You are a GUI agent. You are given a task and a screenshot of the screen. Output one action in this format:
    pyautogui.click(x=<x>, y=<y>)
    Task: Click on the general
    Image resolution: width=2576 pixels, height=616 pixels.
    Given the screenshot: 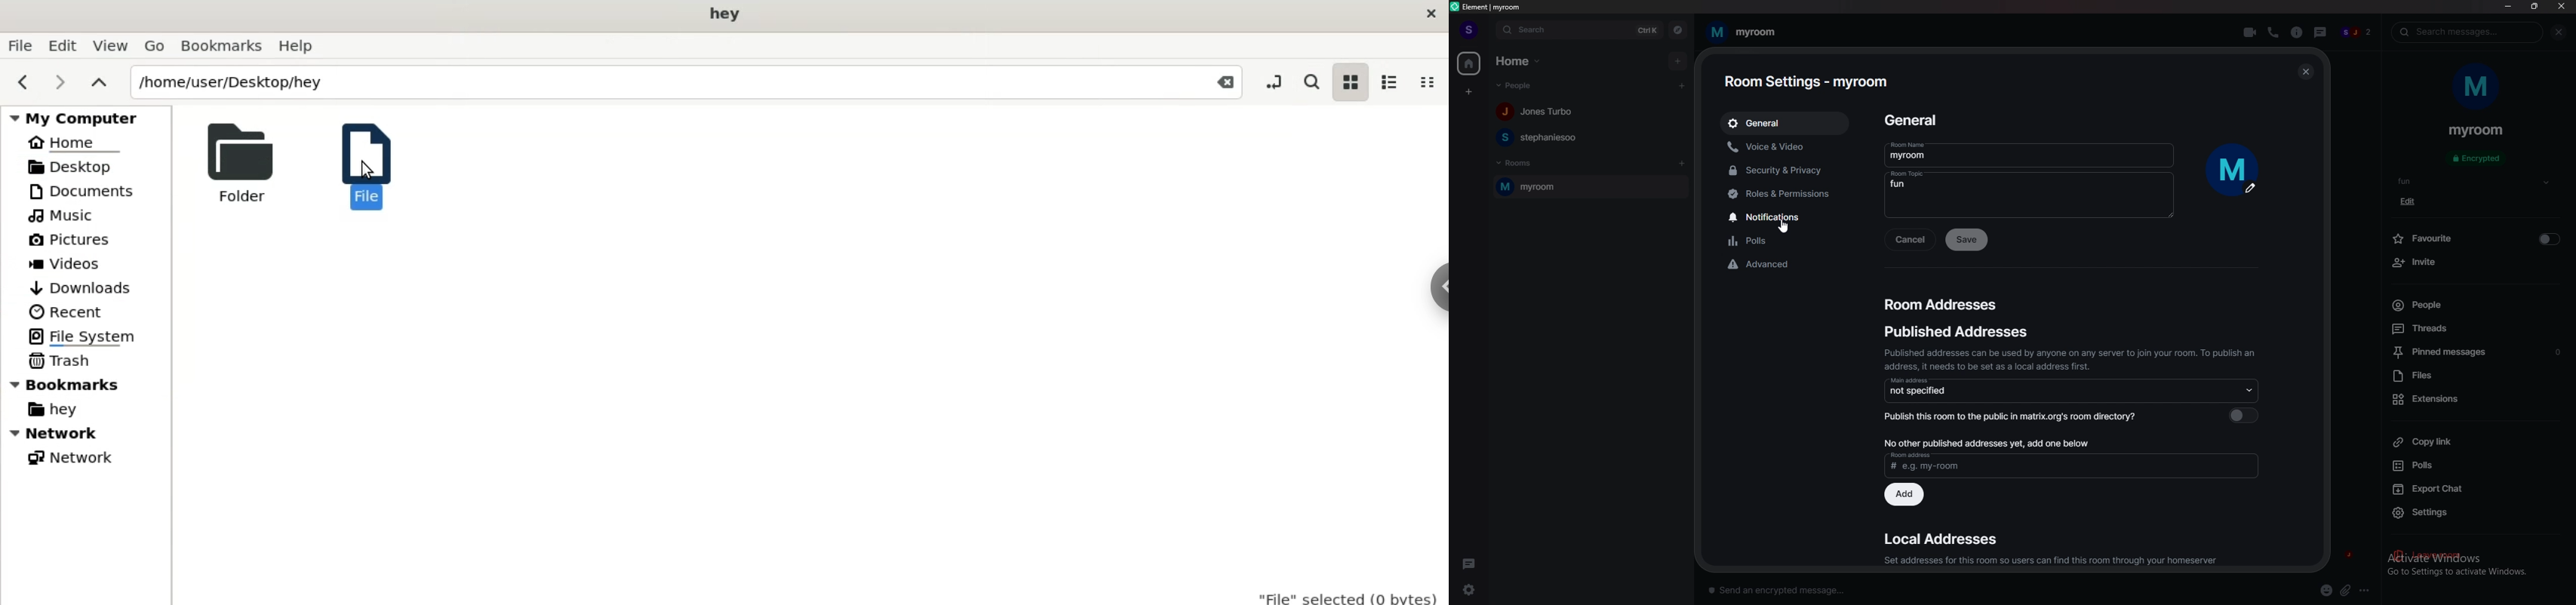 What is the action you would take?
    pyautogui.click(x=1916, y=122)
    